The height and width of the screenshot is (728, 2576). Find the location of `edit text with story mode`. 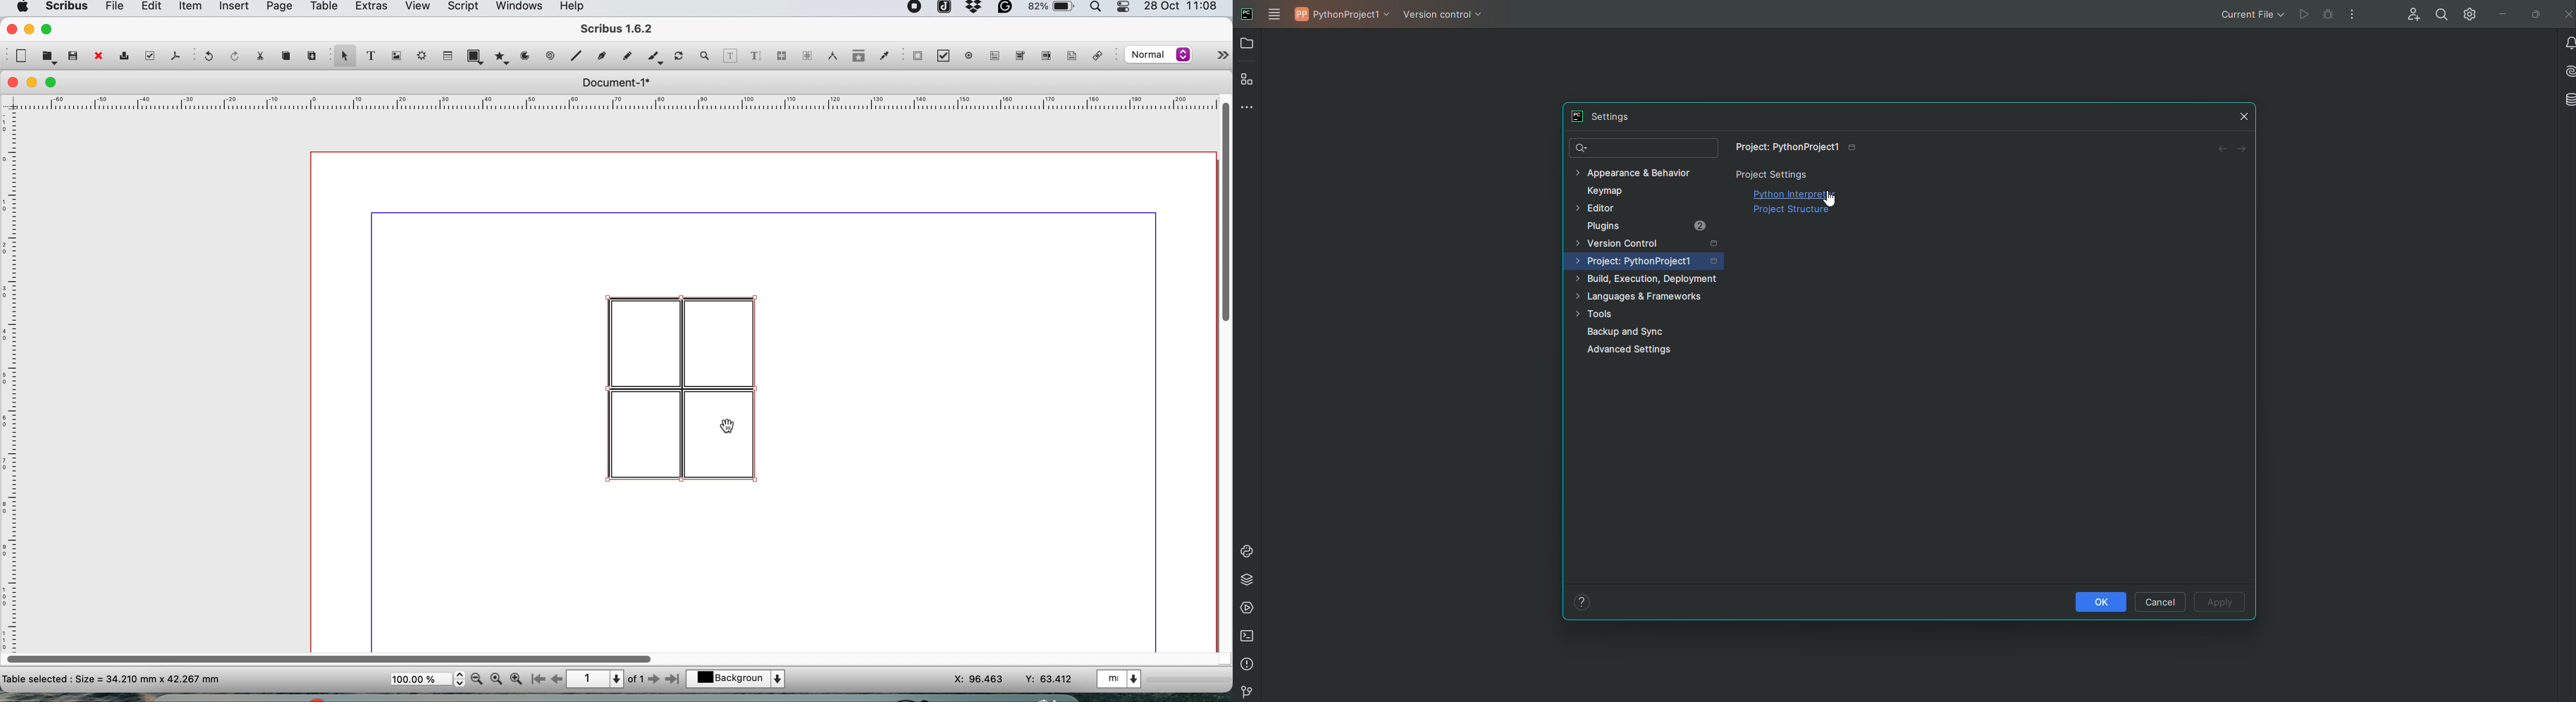

edit text with story mode is located at coordinates (755, 57).